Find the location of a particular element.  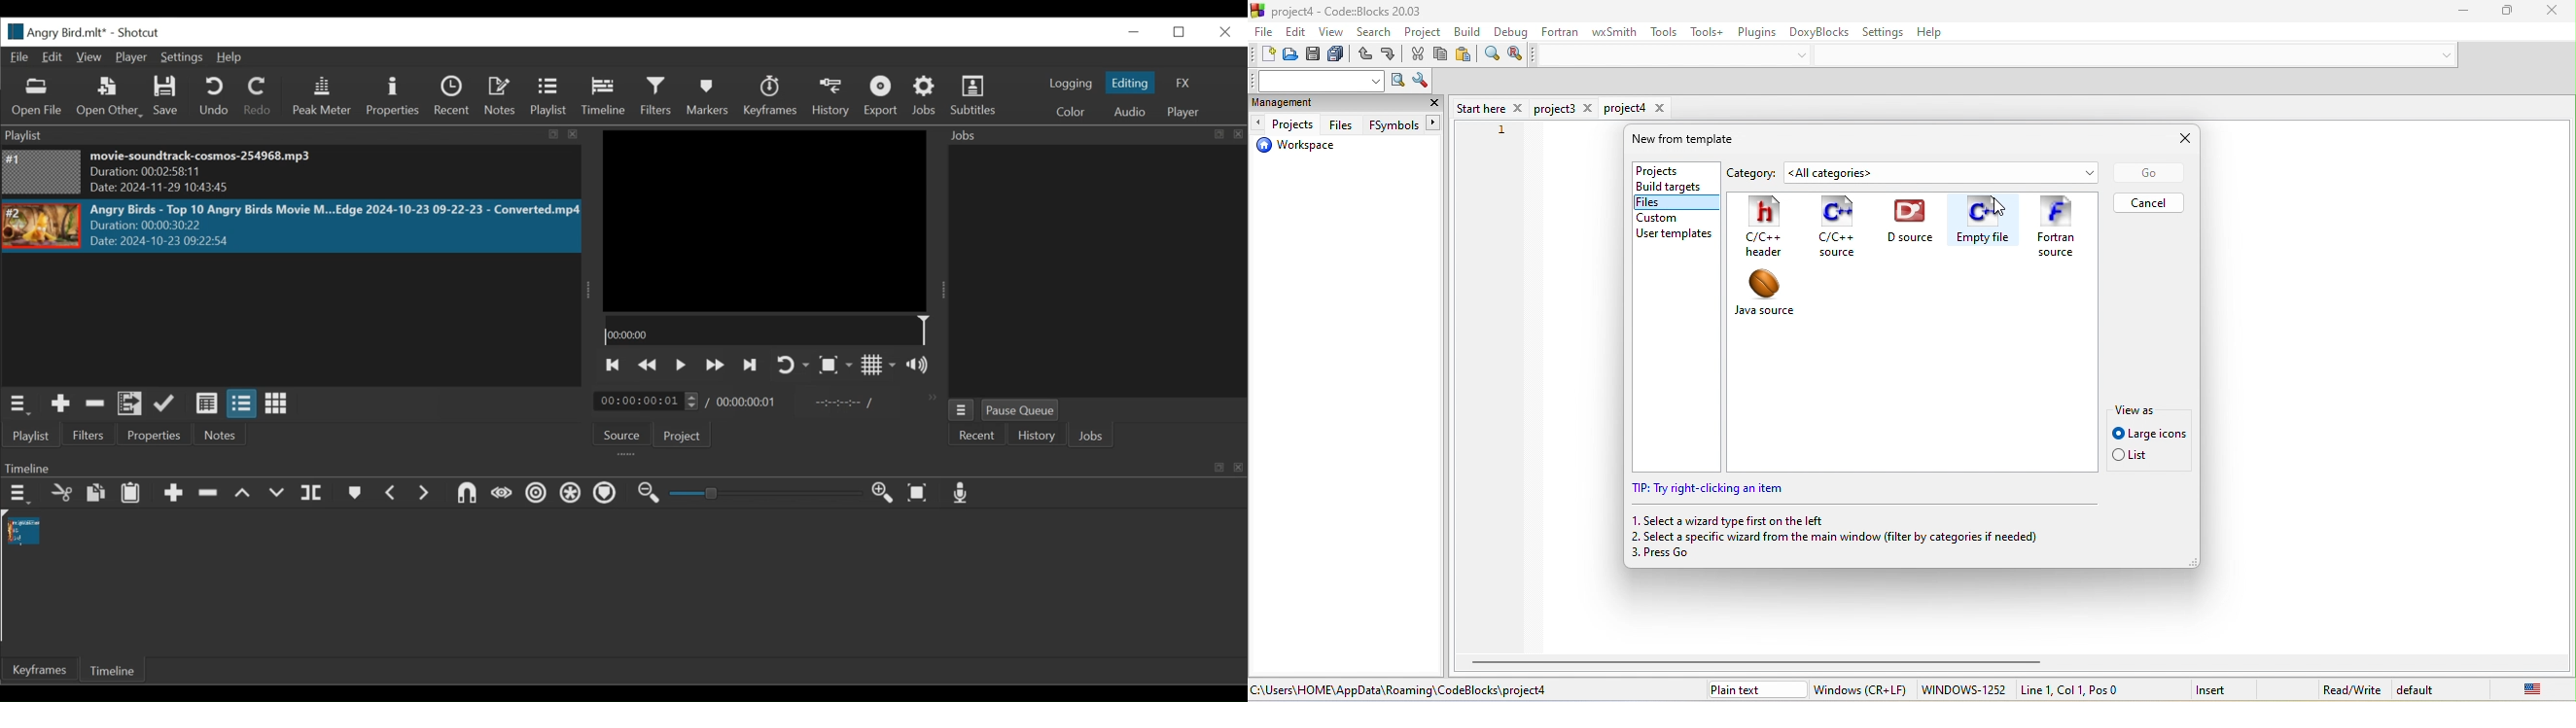

files is located at coordinates (1341, 124).